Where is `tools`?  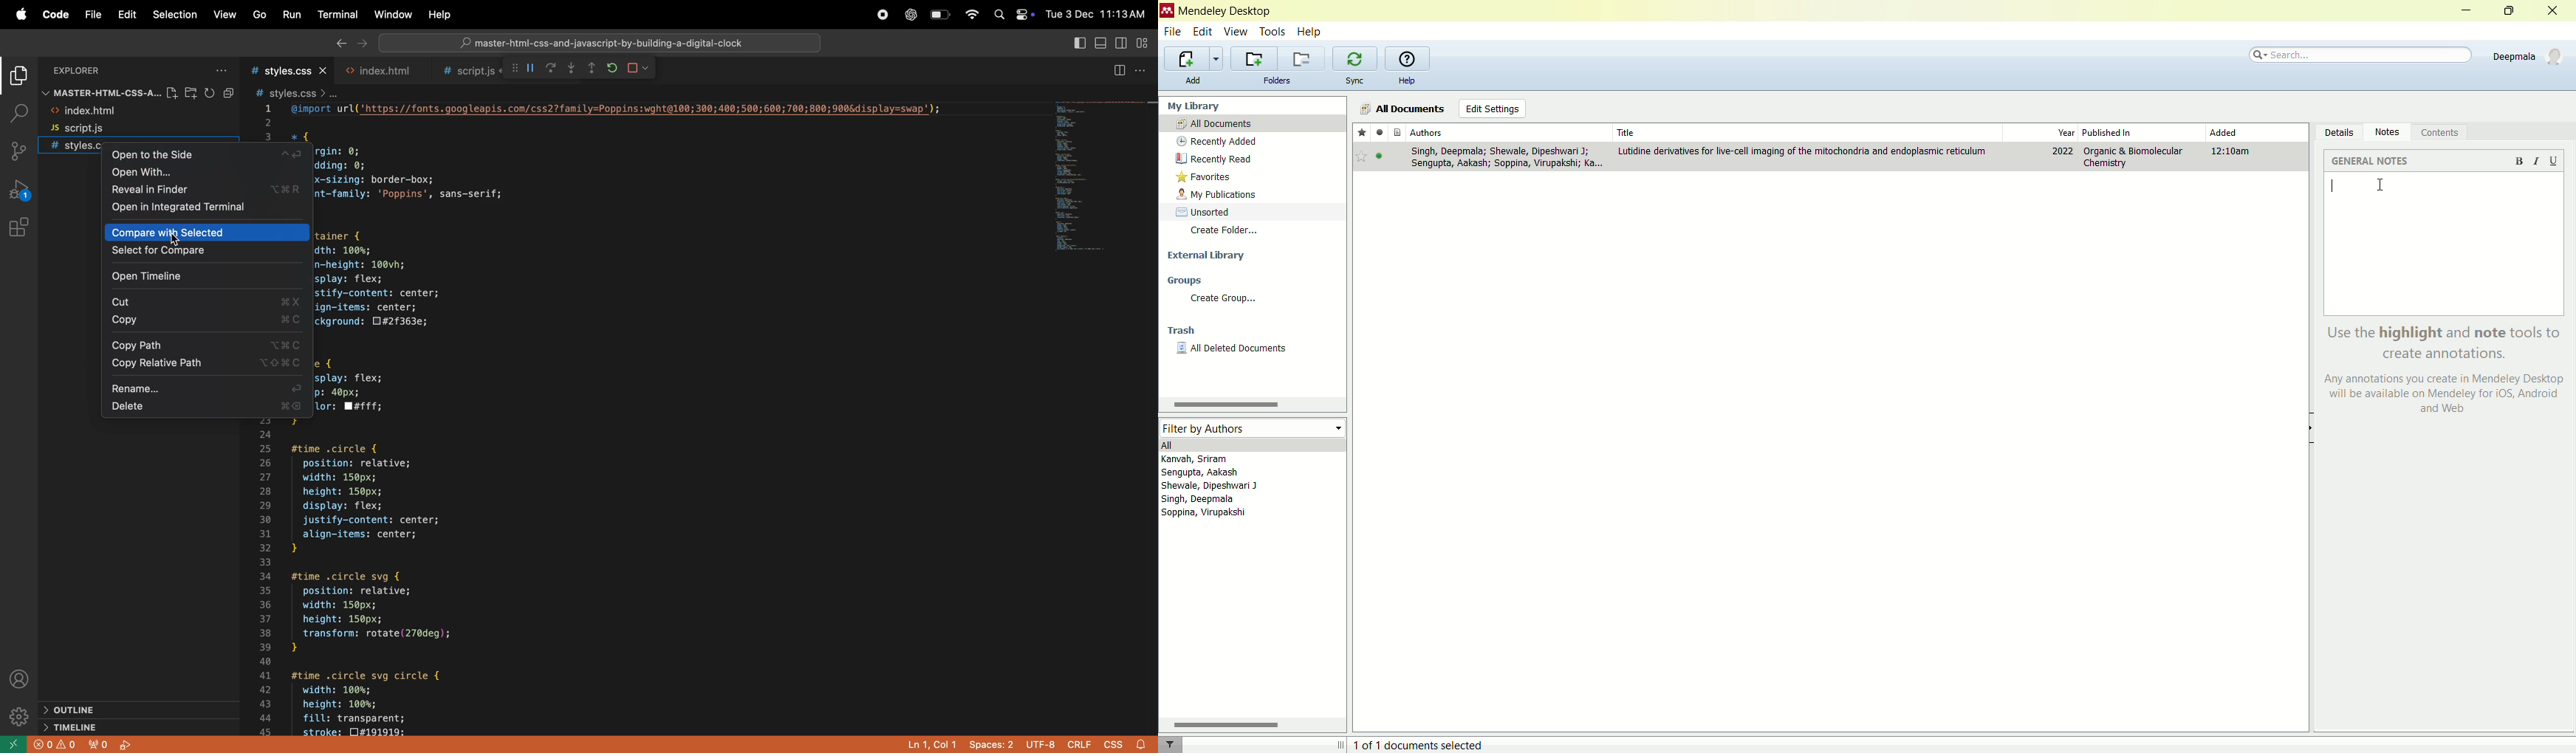
tools is located at coordinates (1272, 31).